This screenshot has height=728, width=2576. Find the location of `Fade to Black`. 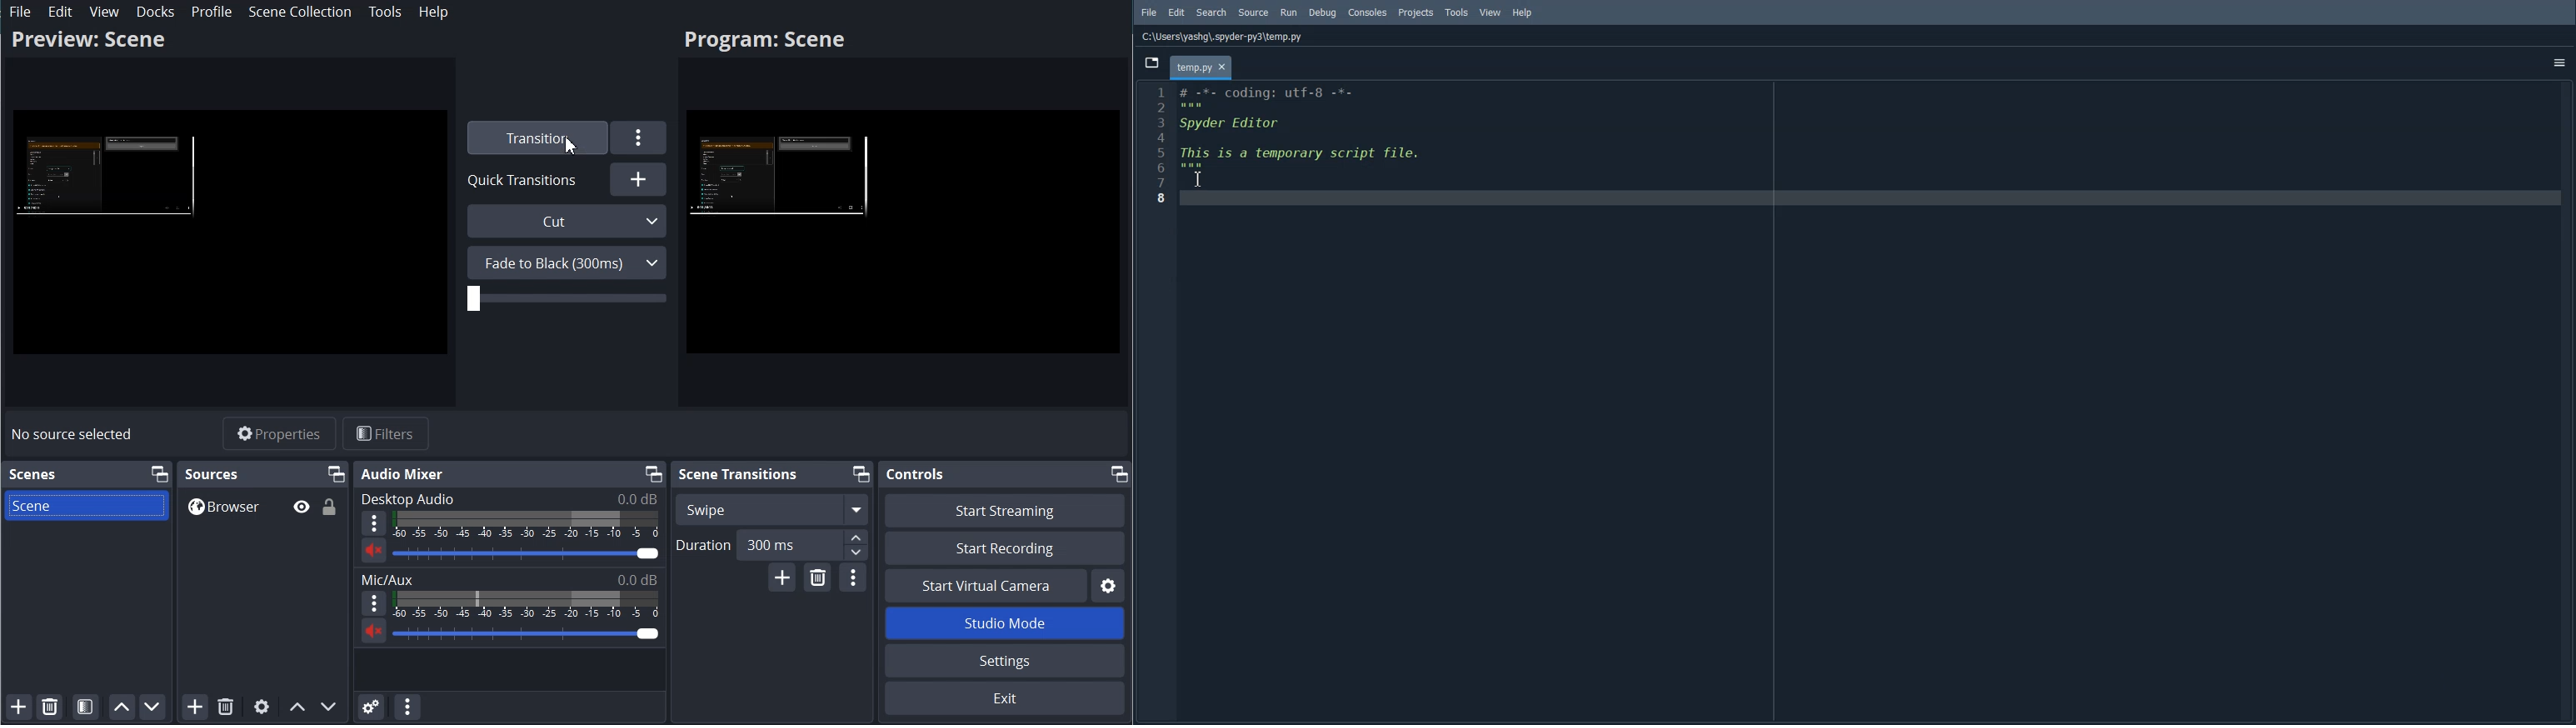

Fade to Black is located at coordinates (567, 262).